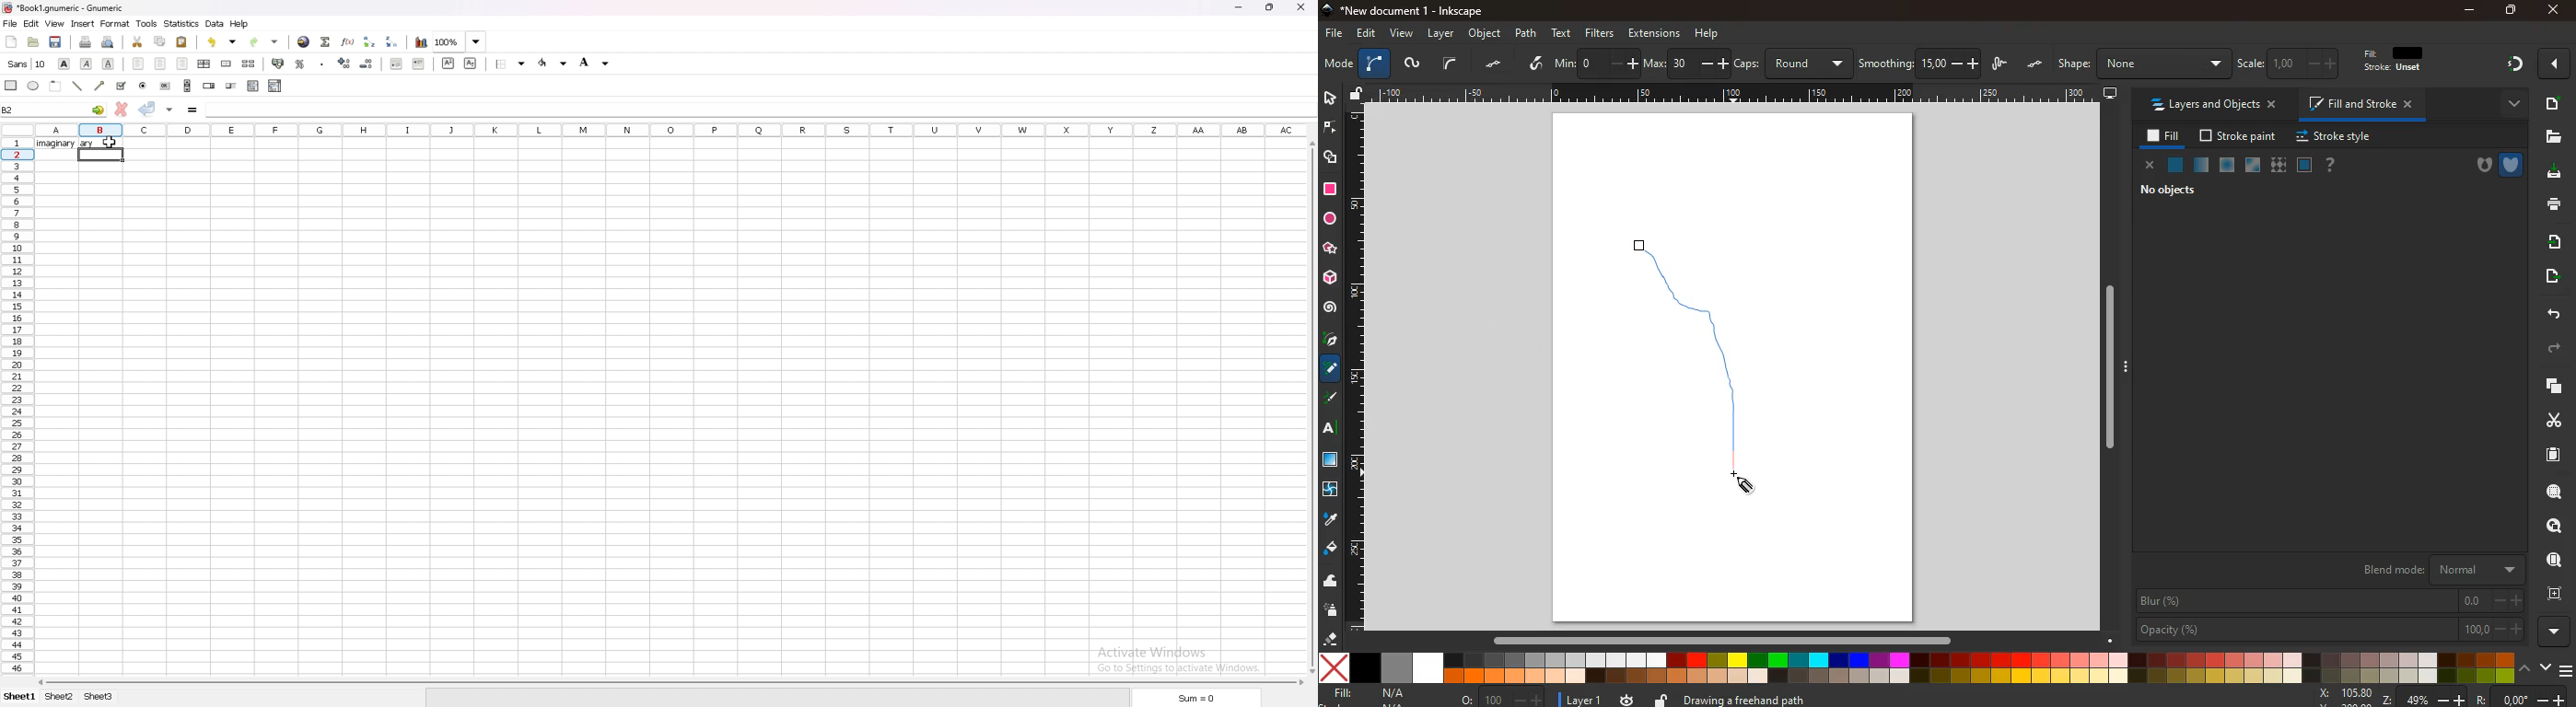 The image size is (2576, 728). I want to click on star, so click(1332, 249).